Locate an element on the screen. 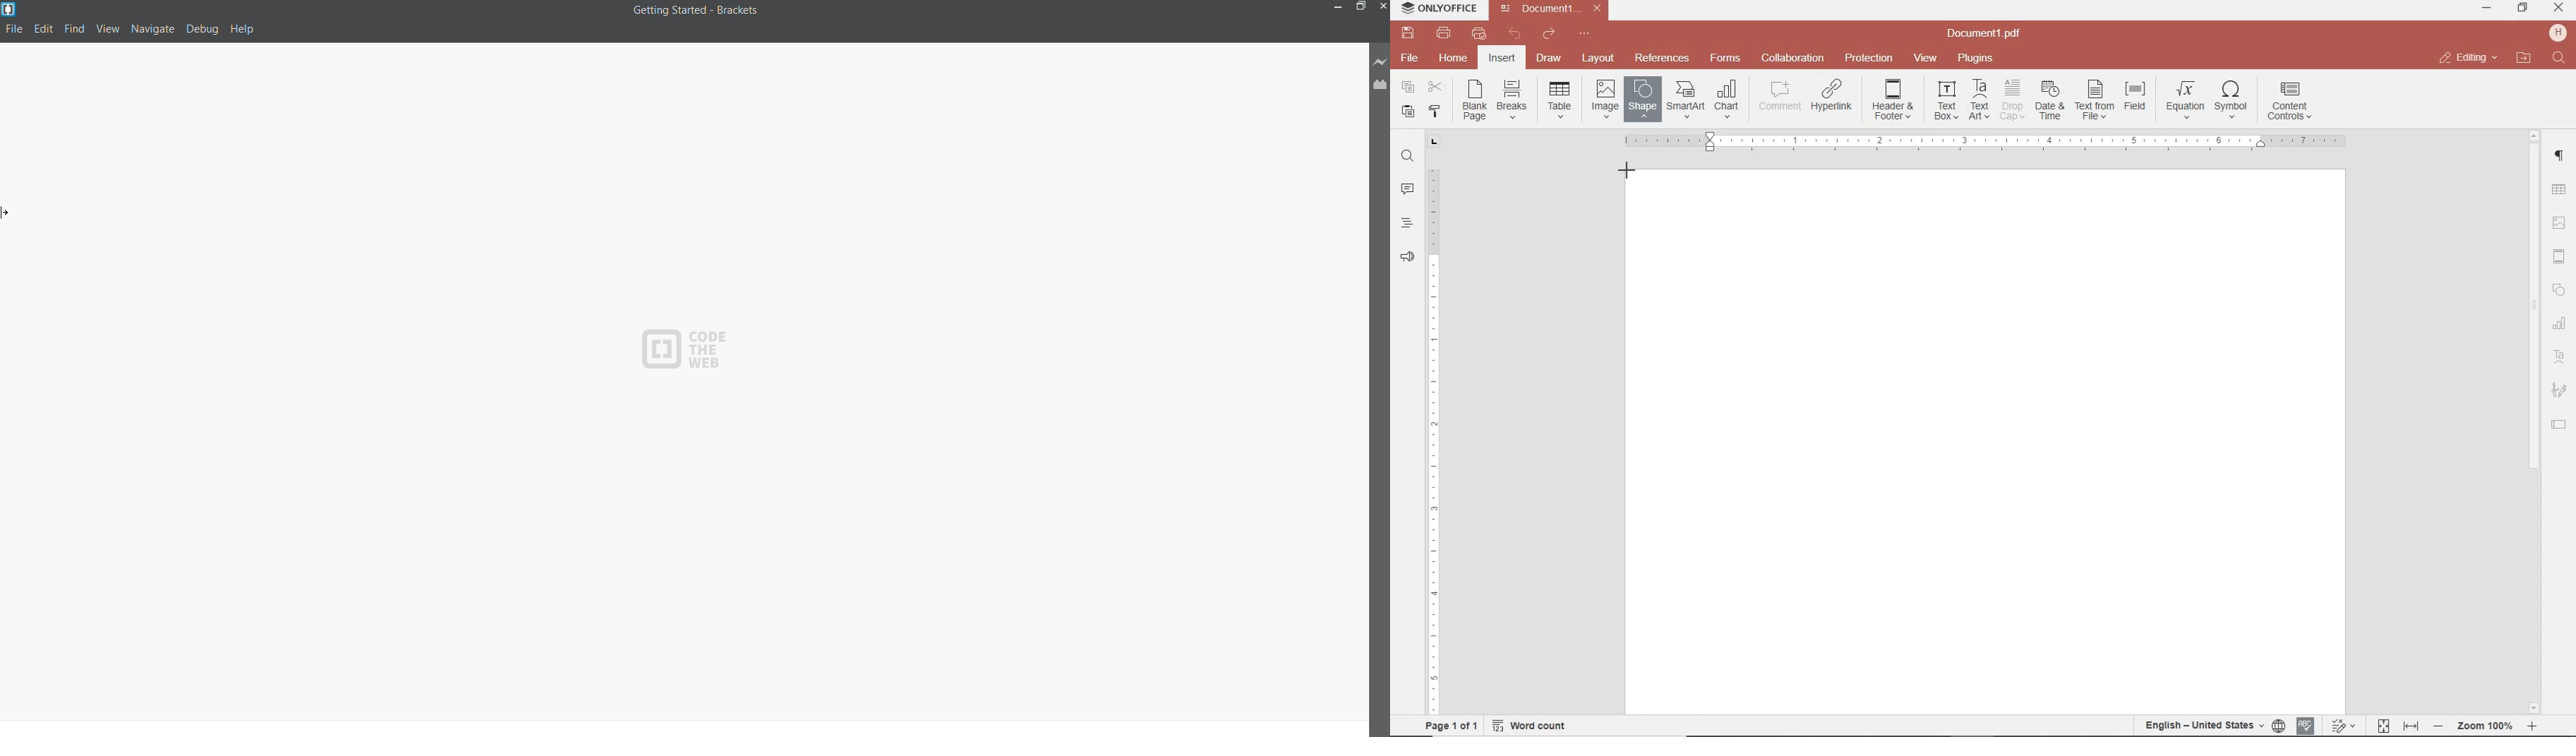 The width and height of the screenshot is (2576, 756). insert is located at coordinates (1501, 59).